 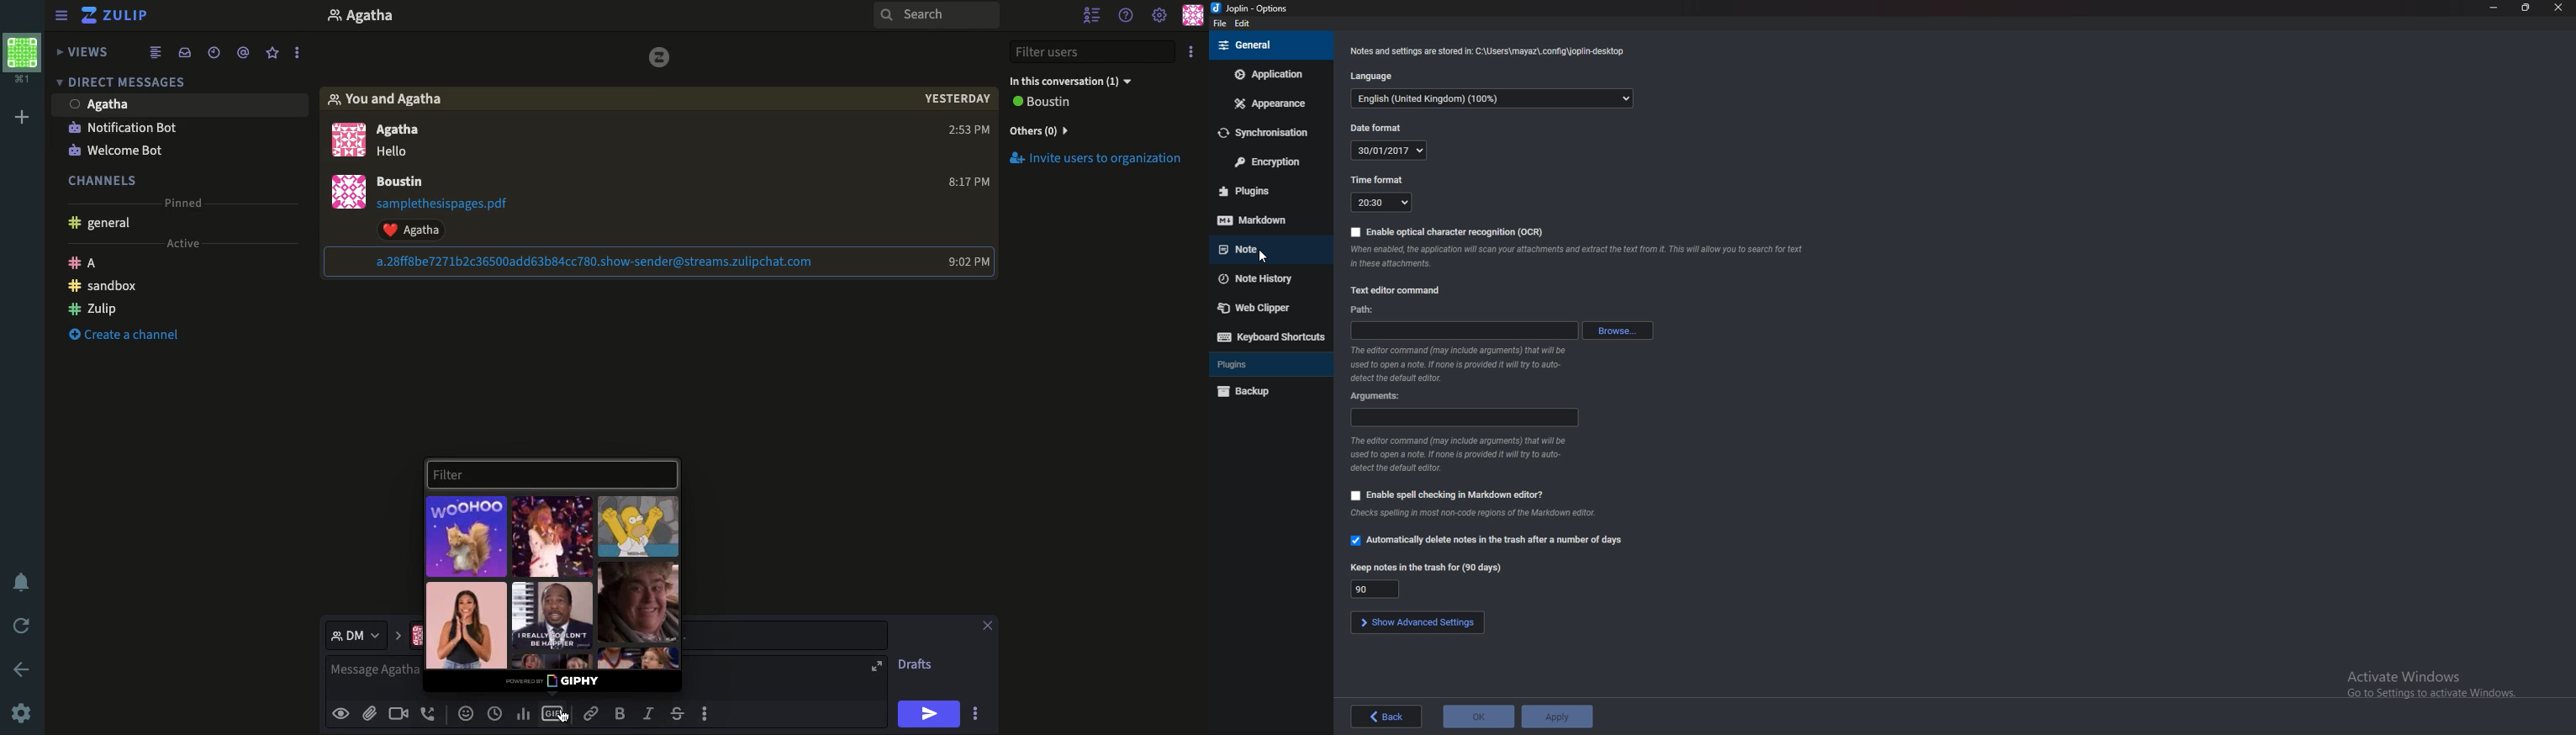 What do you see at coordinates (1261, 220) in the screenshot?
I see `mark down` at bounding box center [1261, 220].